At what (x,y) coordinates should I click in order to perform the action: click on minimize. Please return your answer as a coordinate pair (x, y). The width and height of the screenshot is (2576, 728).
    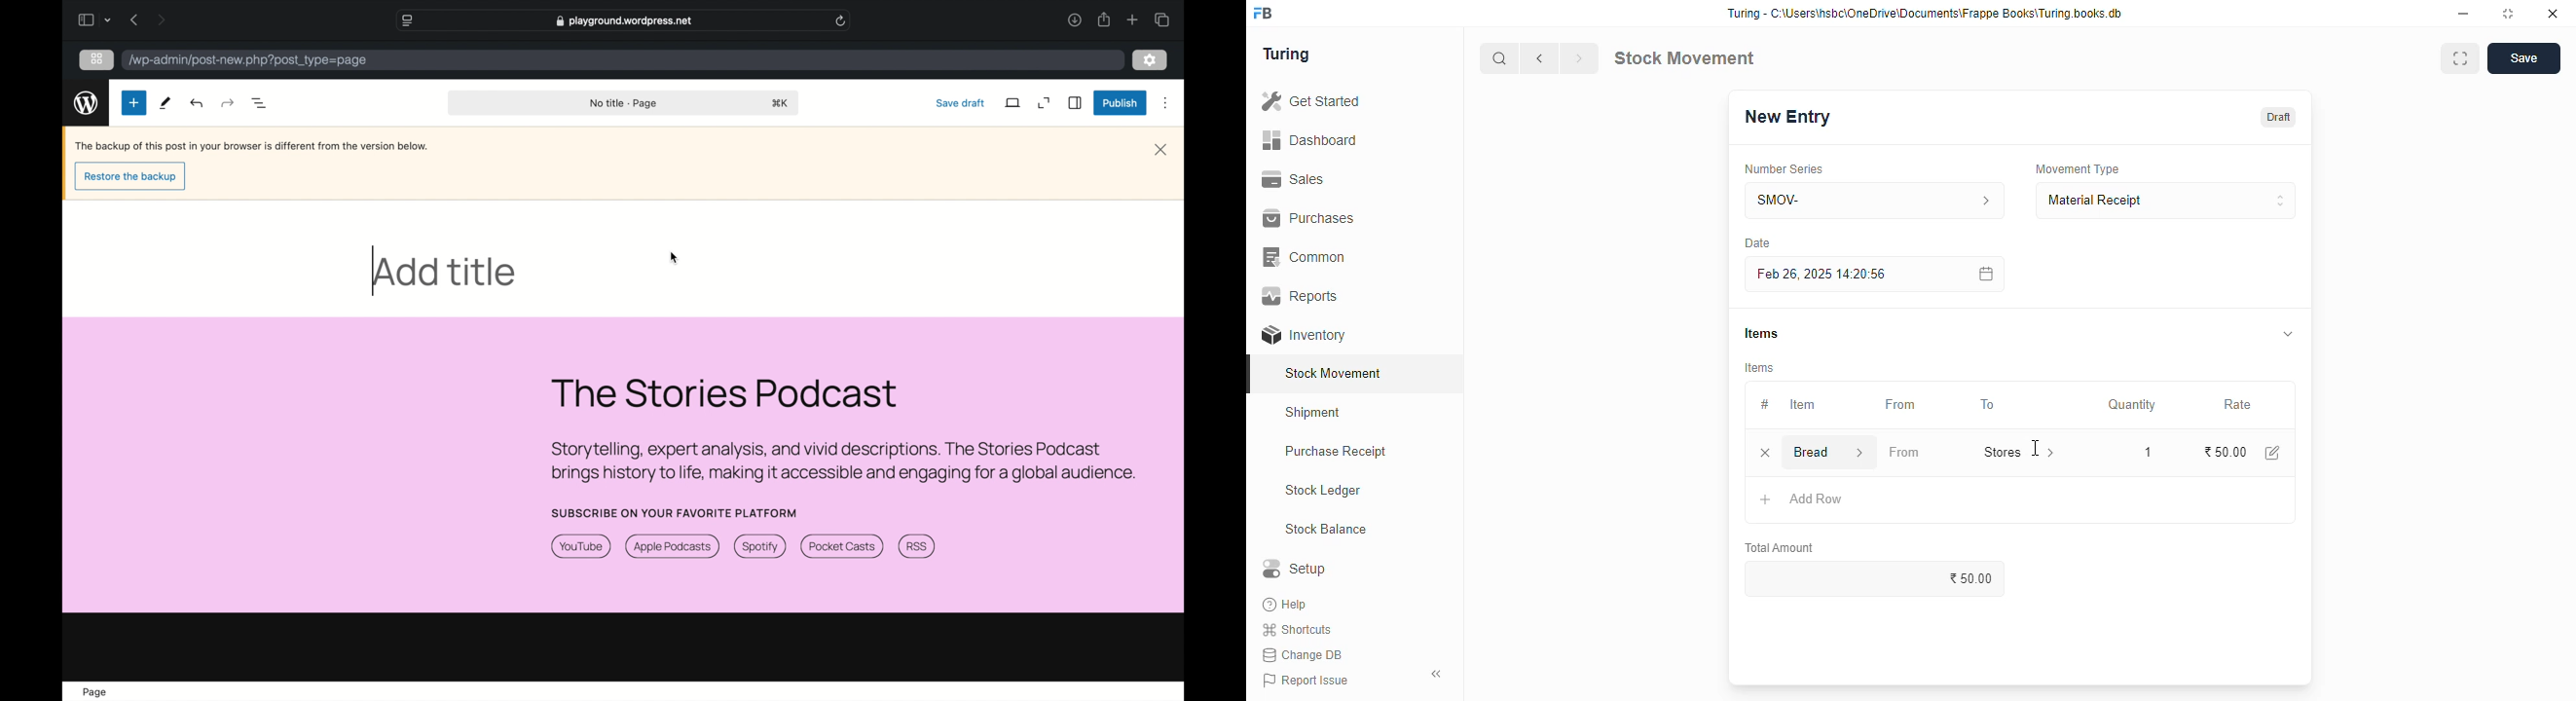
    Looking at the image, I should click on (2463, 15).